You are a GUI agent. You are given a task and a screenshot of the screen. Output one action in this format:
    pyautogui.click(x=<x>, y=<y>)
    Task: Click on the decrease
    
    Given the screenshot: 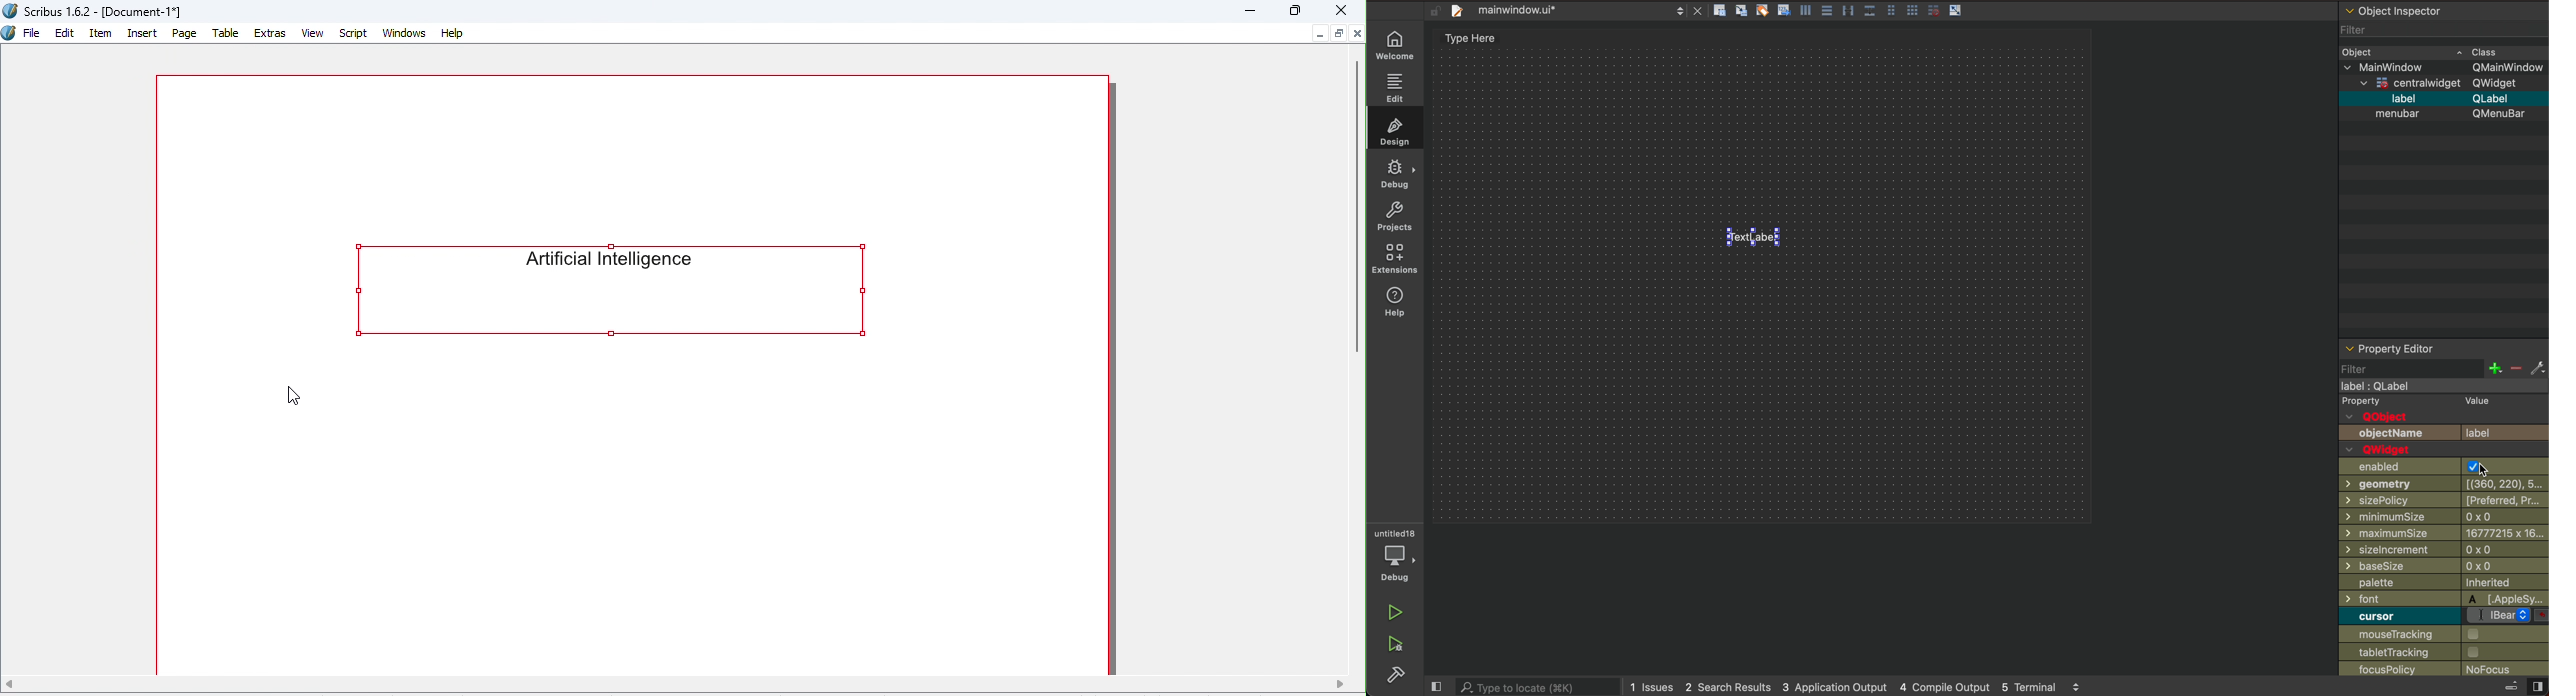 What is the action you would take?
    pyautogui.click(x=2518, y=367)
    